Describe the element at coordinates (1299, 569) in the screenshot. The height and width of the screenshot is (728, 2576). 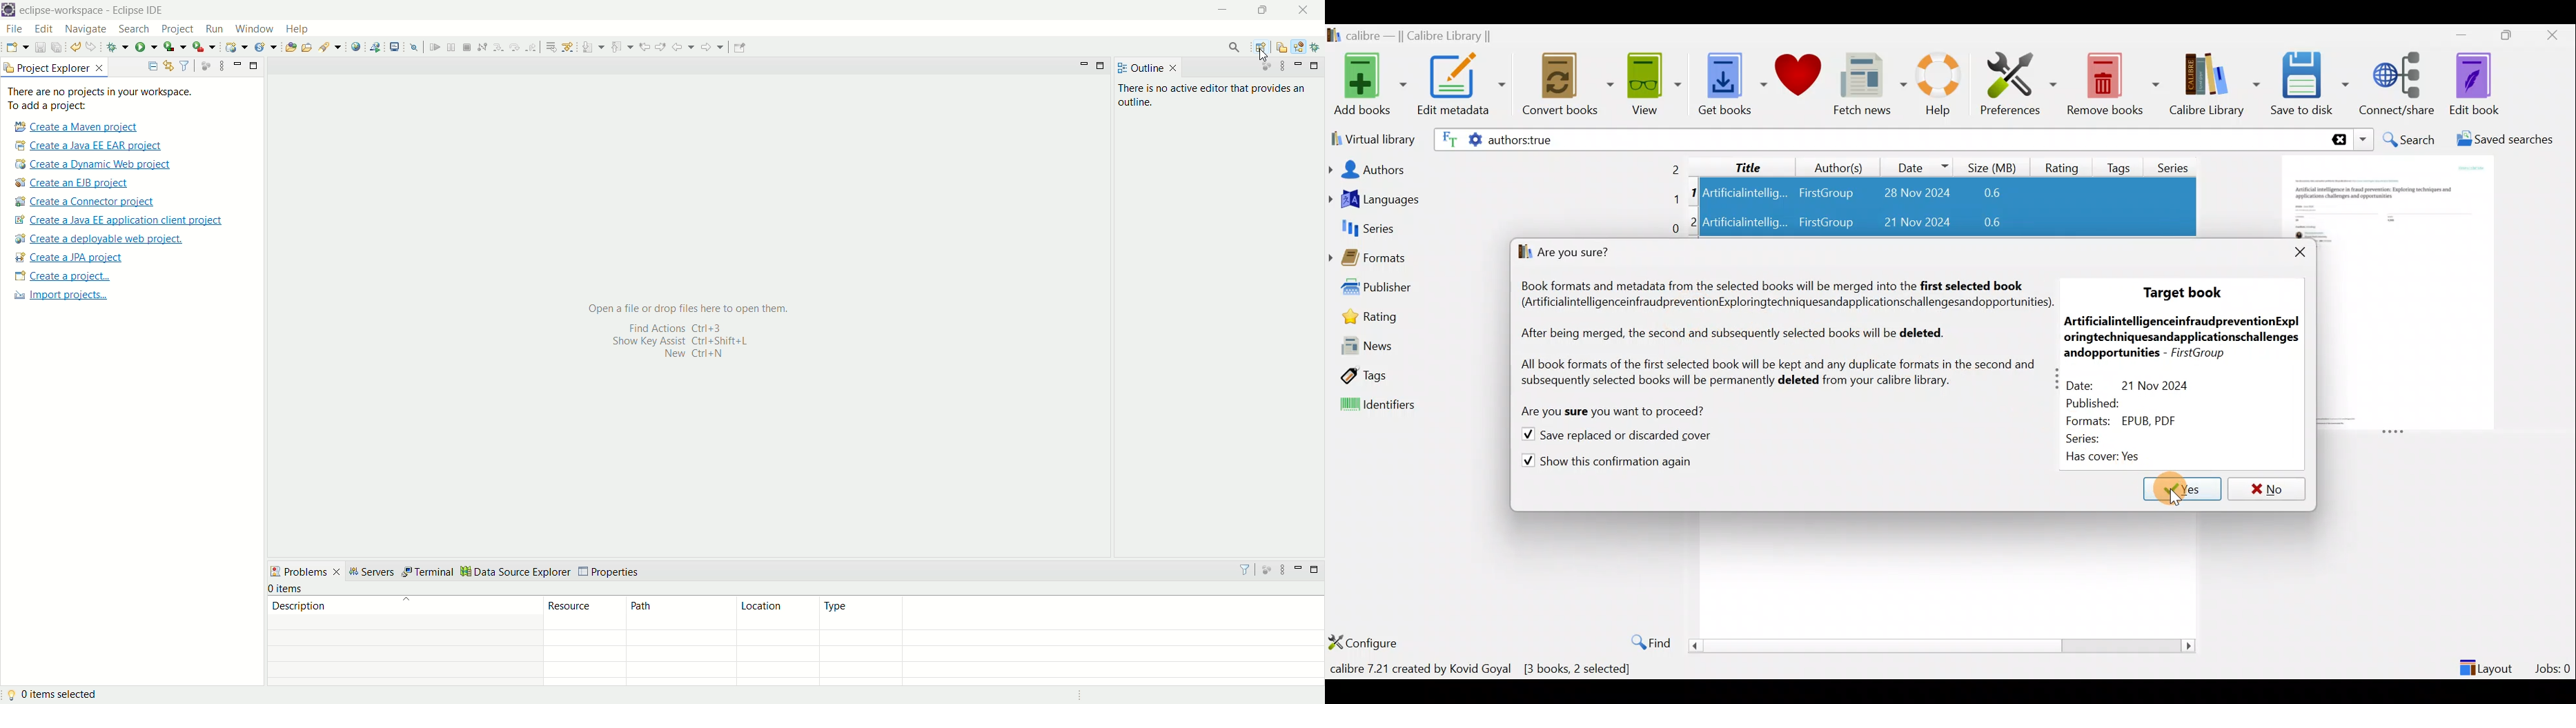
I see `minimize` at that location.